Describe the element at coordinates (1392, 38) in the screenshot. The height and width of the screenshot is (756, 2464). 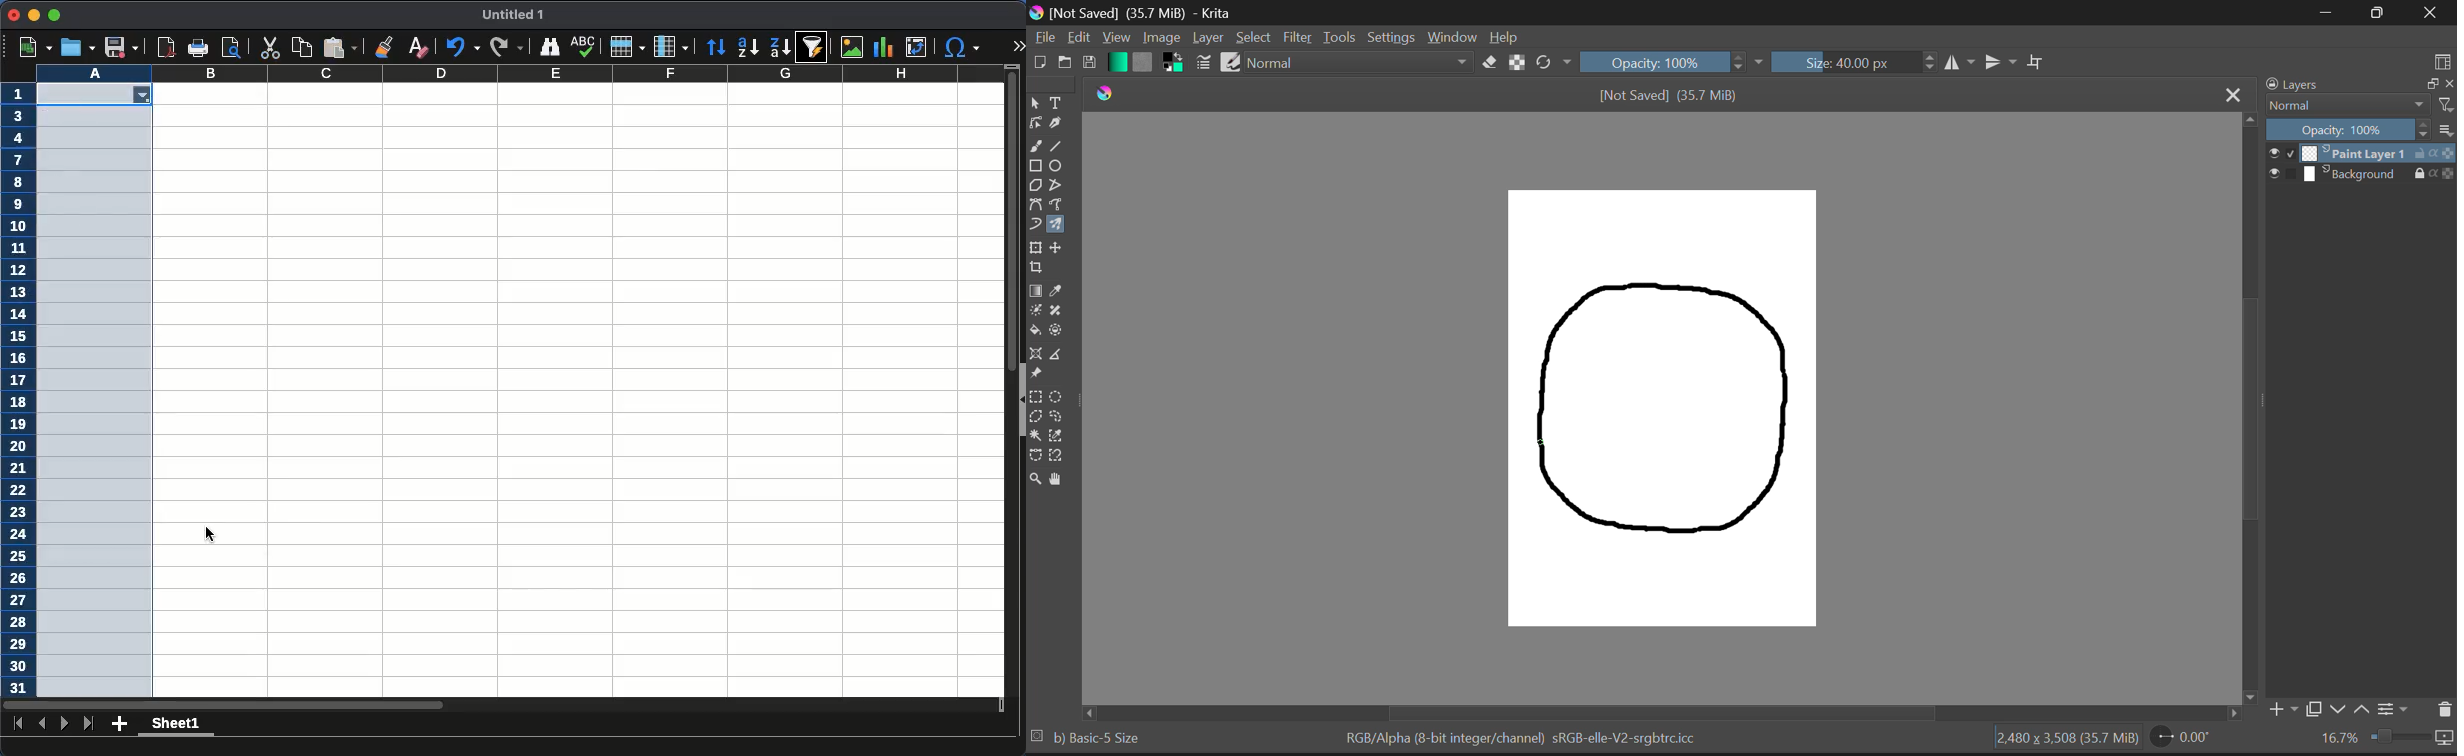
I see `Settings` at that location.